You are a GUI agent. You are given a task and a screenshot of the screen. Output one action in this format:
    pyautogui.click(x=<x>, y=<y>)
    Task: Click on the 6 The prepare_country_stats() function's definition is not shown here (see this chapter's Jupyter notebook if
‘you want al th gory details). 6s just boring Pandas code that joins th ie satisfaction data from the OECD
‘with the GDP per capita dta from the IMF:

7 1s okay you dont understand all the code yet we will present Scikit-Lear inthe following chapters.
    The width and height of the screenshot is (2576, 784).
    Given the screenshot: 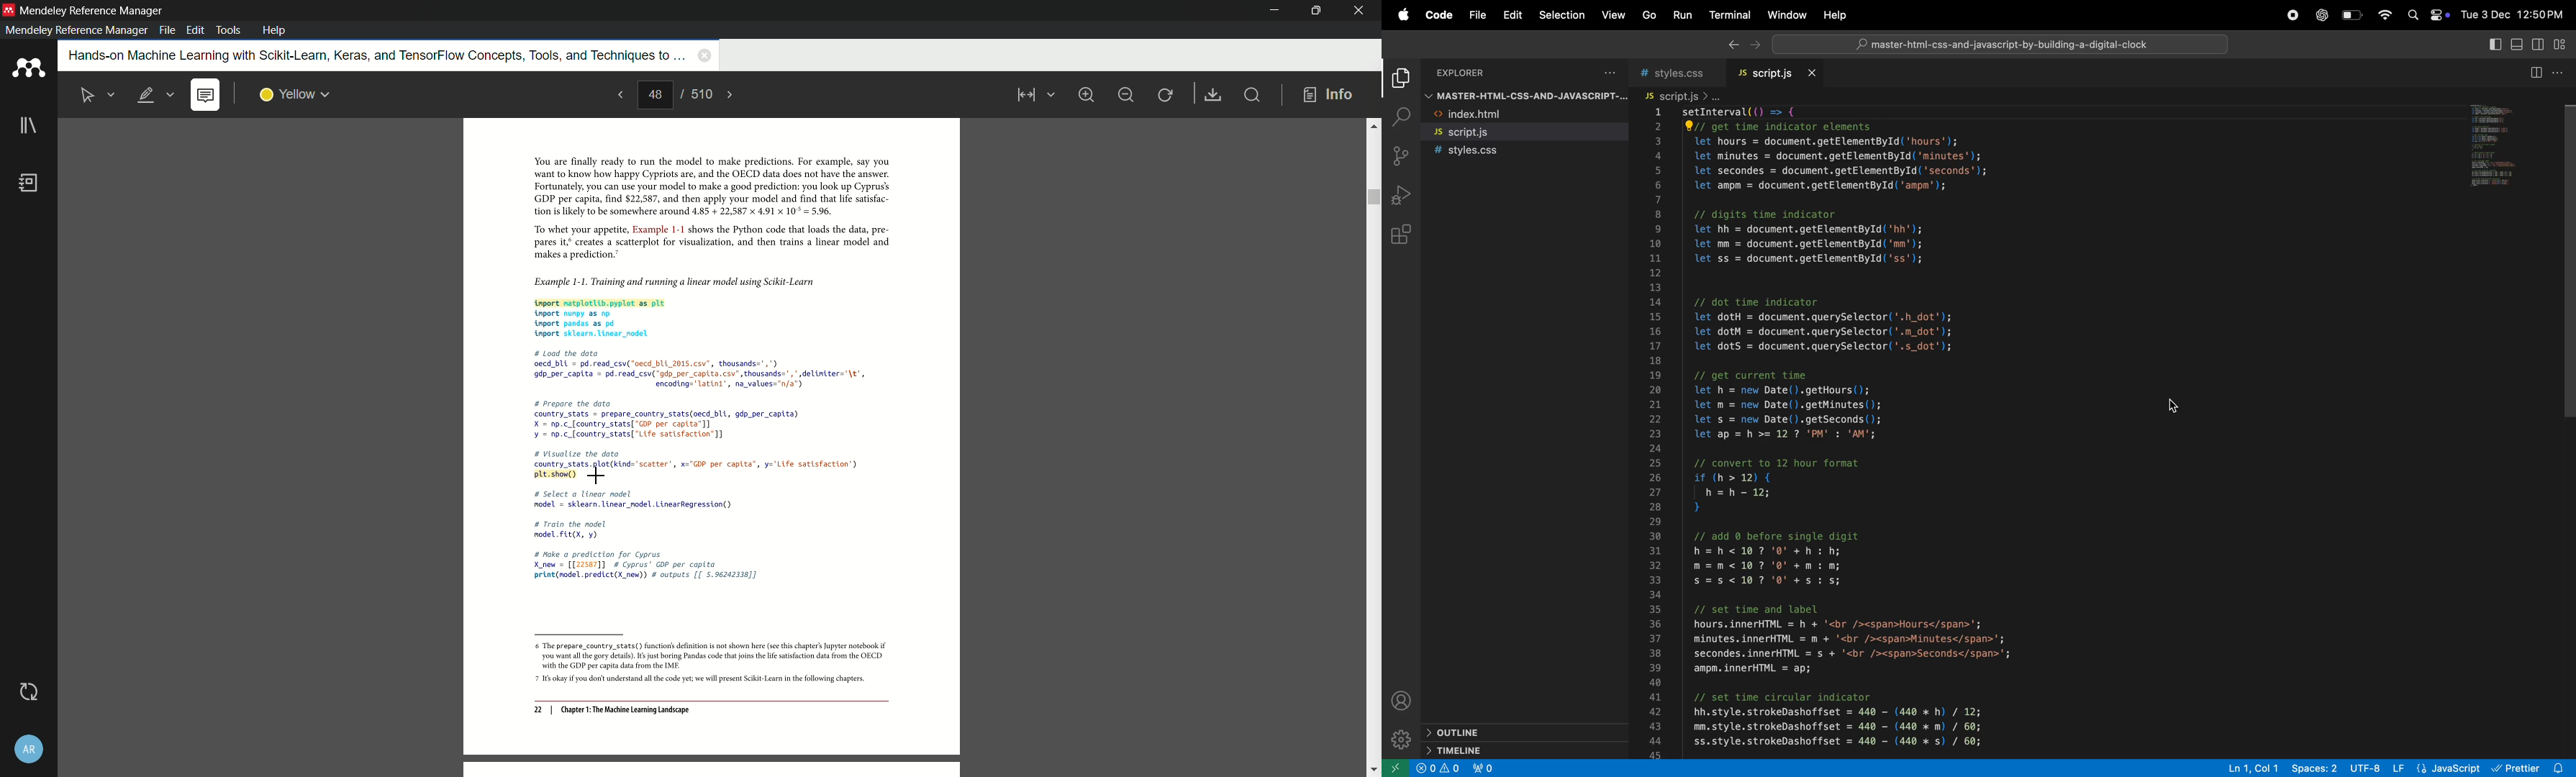 What is the action you would take?
    pyautogui.click(x=705, y=664)
    